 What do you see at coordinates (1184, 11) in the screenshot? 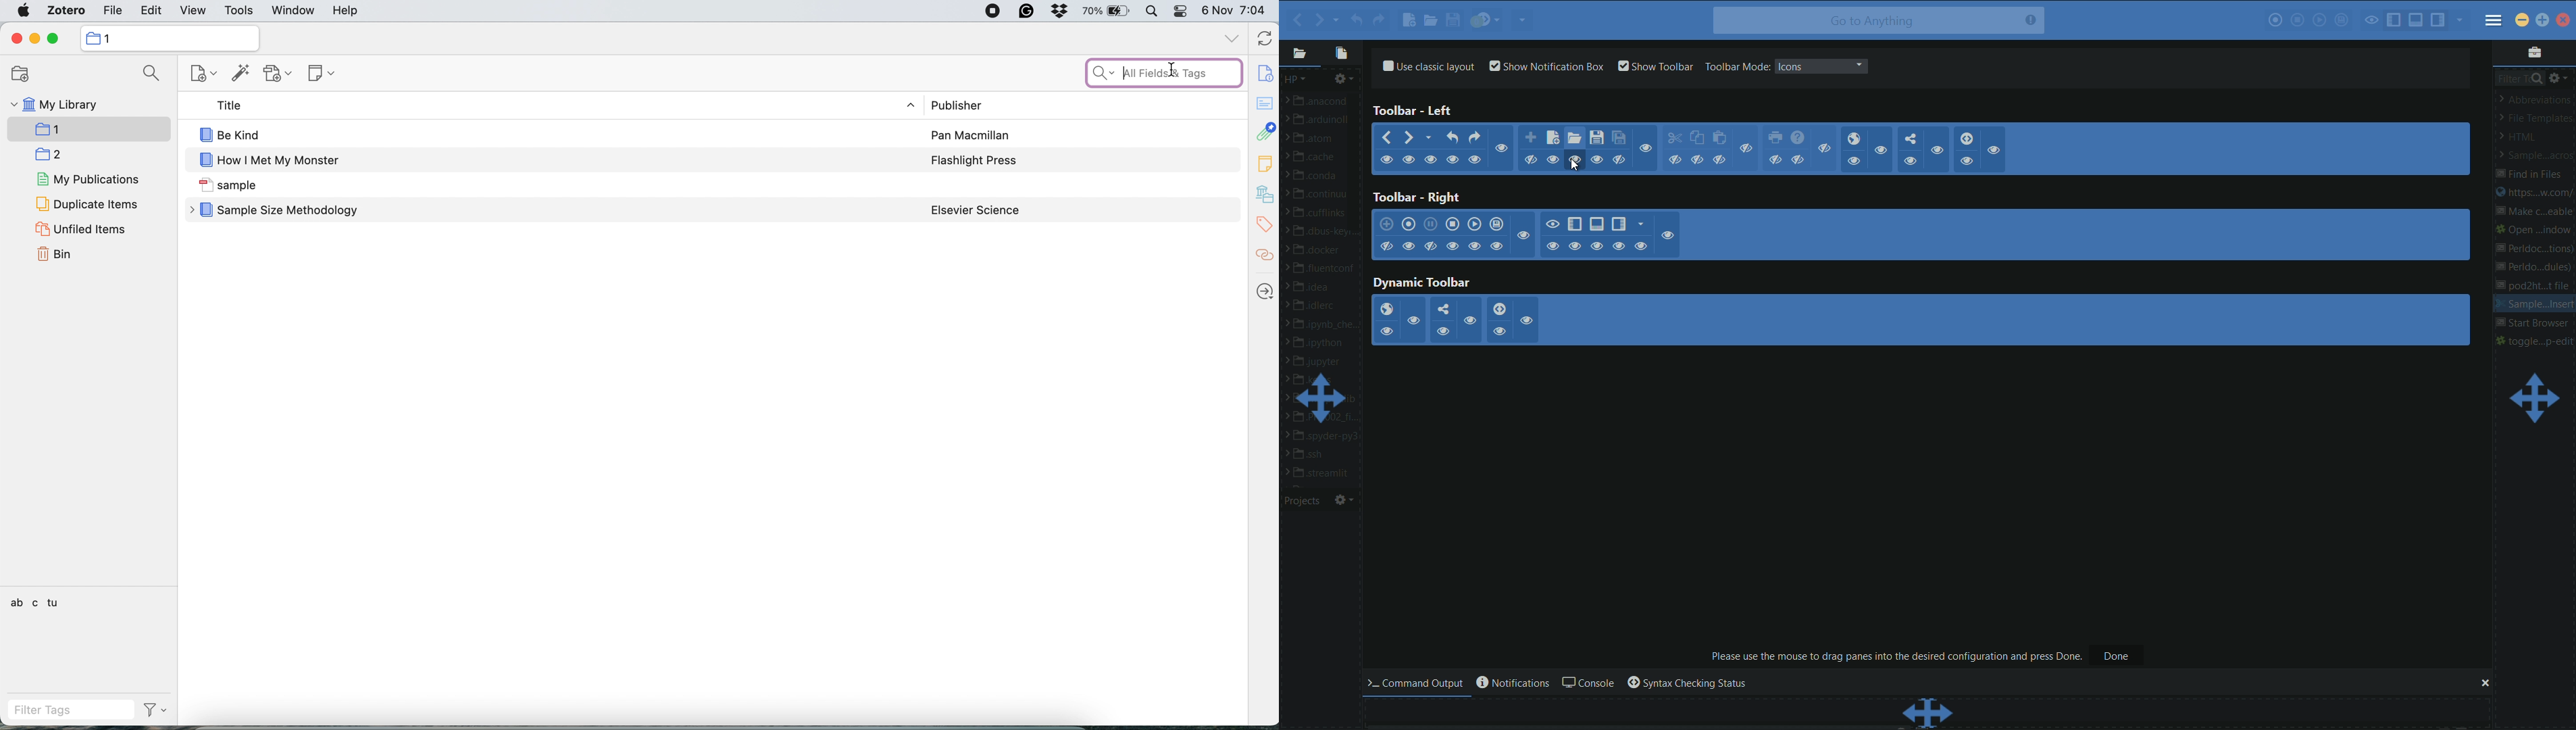
I see `control center` at bounding box center [1184, 11].